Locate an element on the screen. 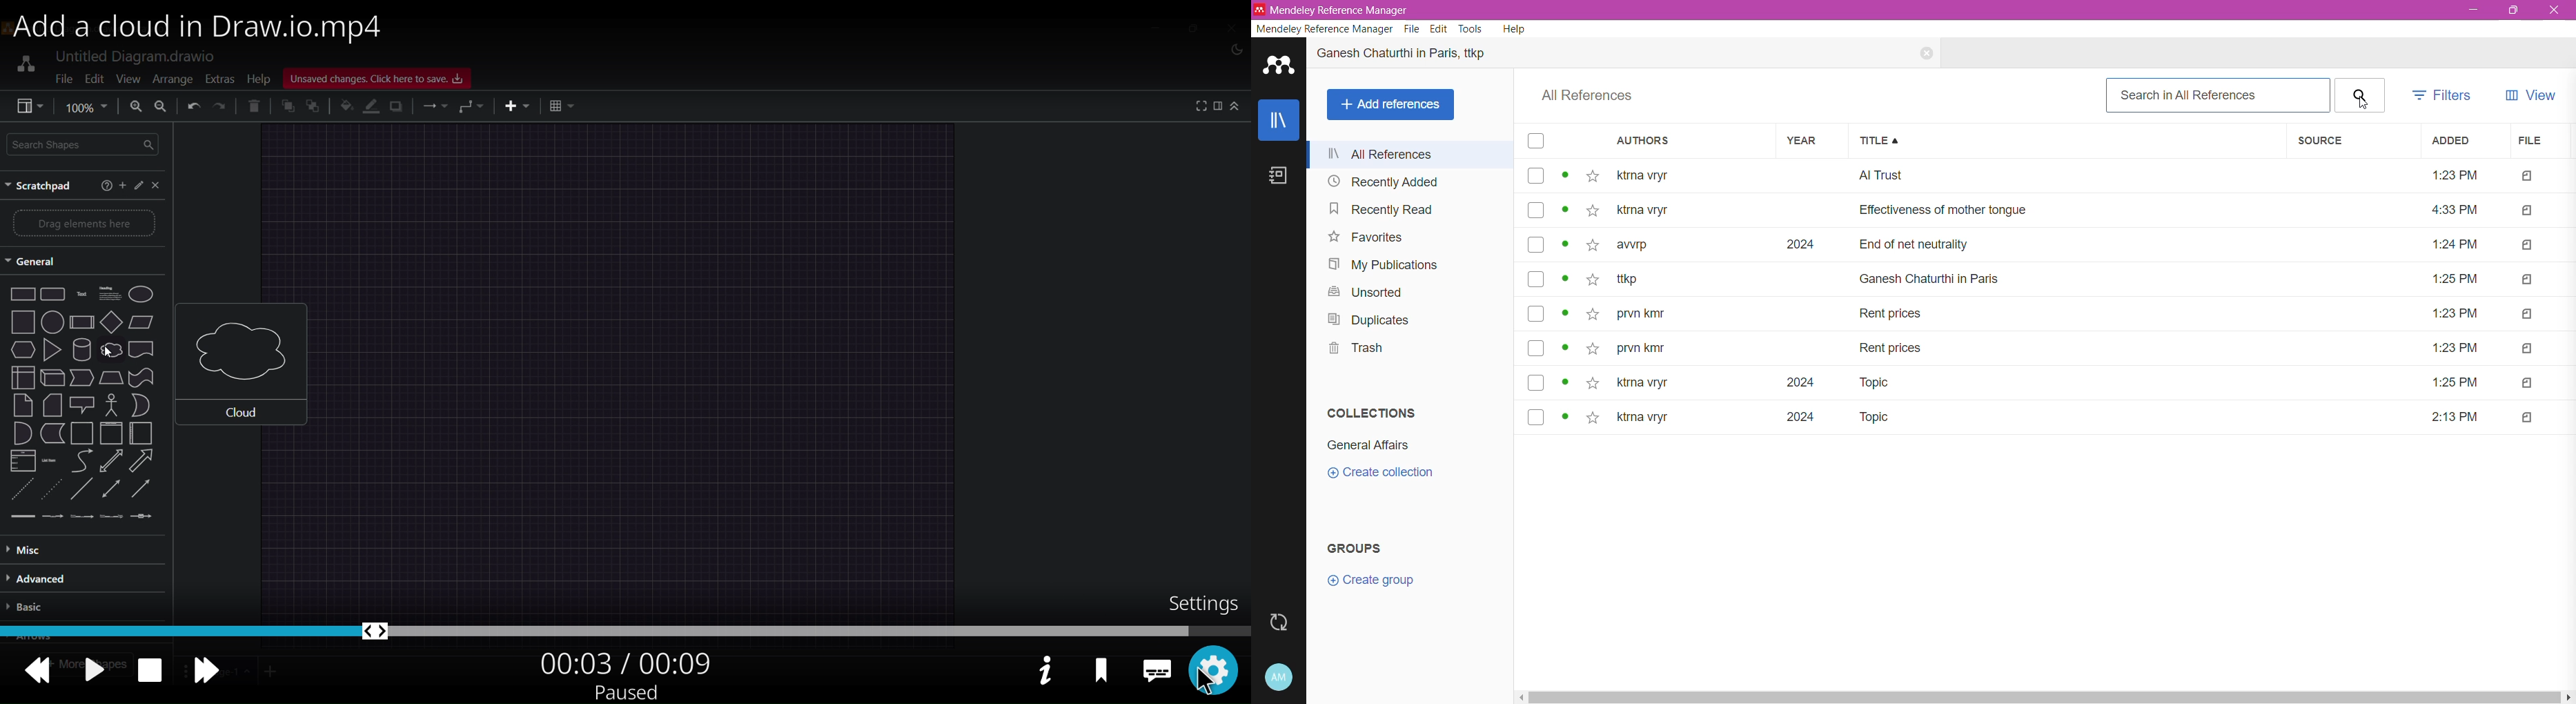  move right is located at coordinates (2568, 696).